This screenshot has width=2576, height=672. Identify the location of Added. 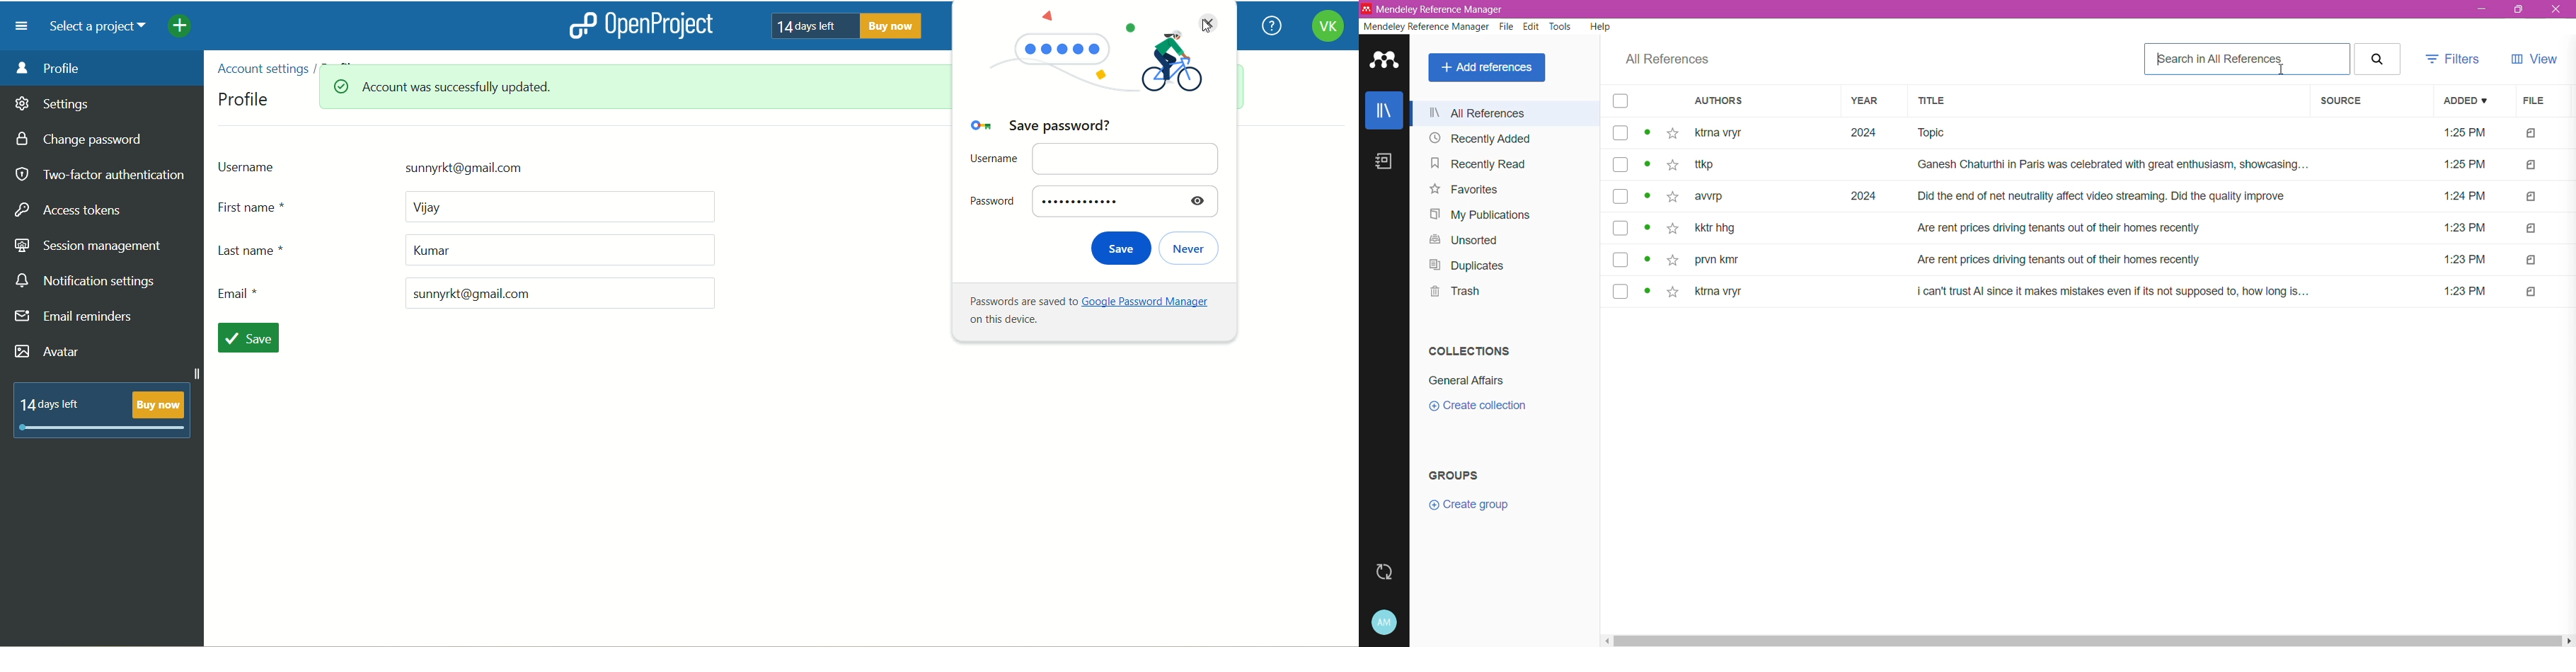
(2466, 101).